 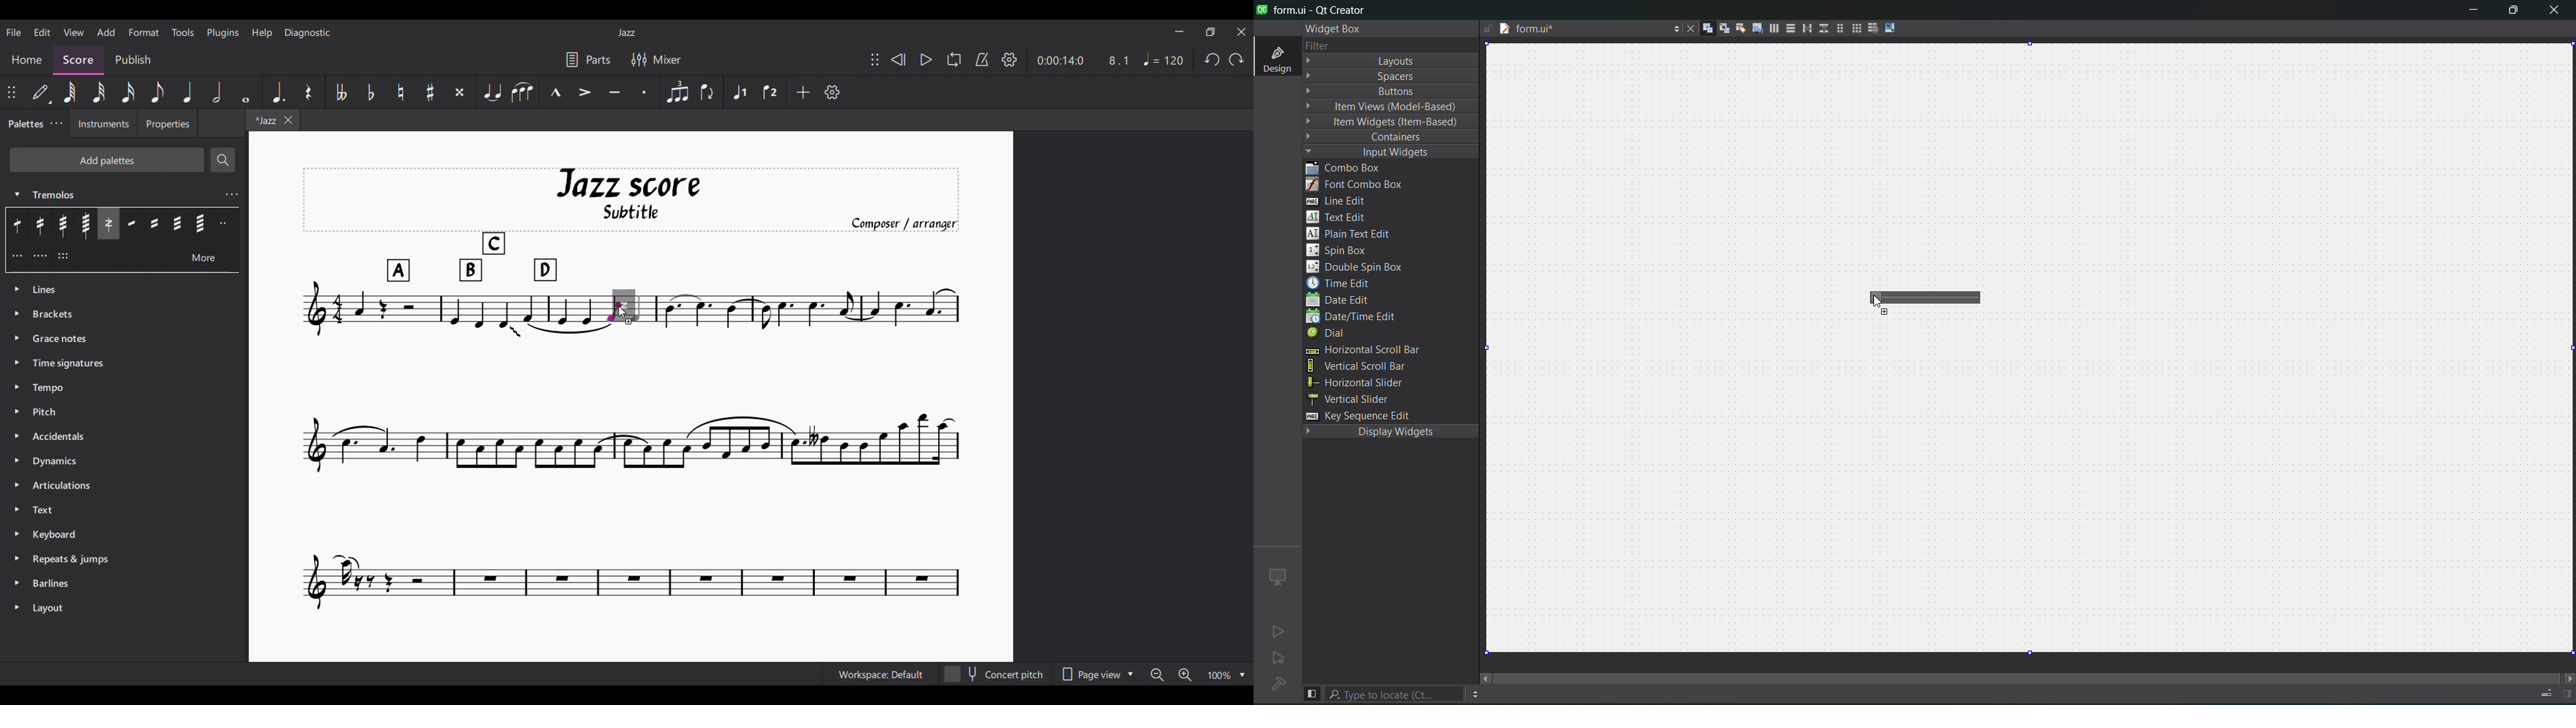 What do you see at coordinates (709, 93) in the screenshot?
I see `Flip direction` at bounding box center [709, 93].